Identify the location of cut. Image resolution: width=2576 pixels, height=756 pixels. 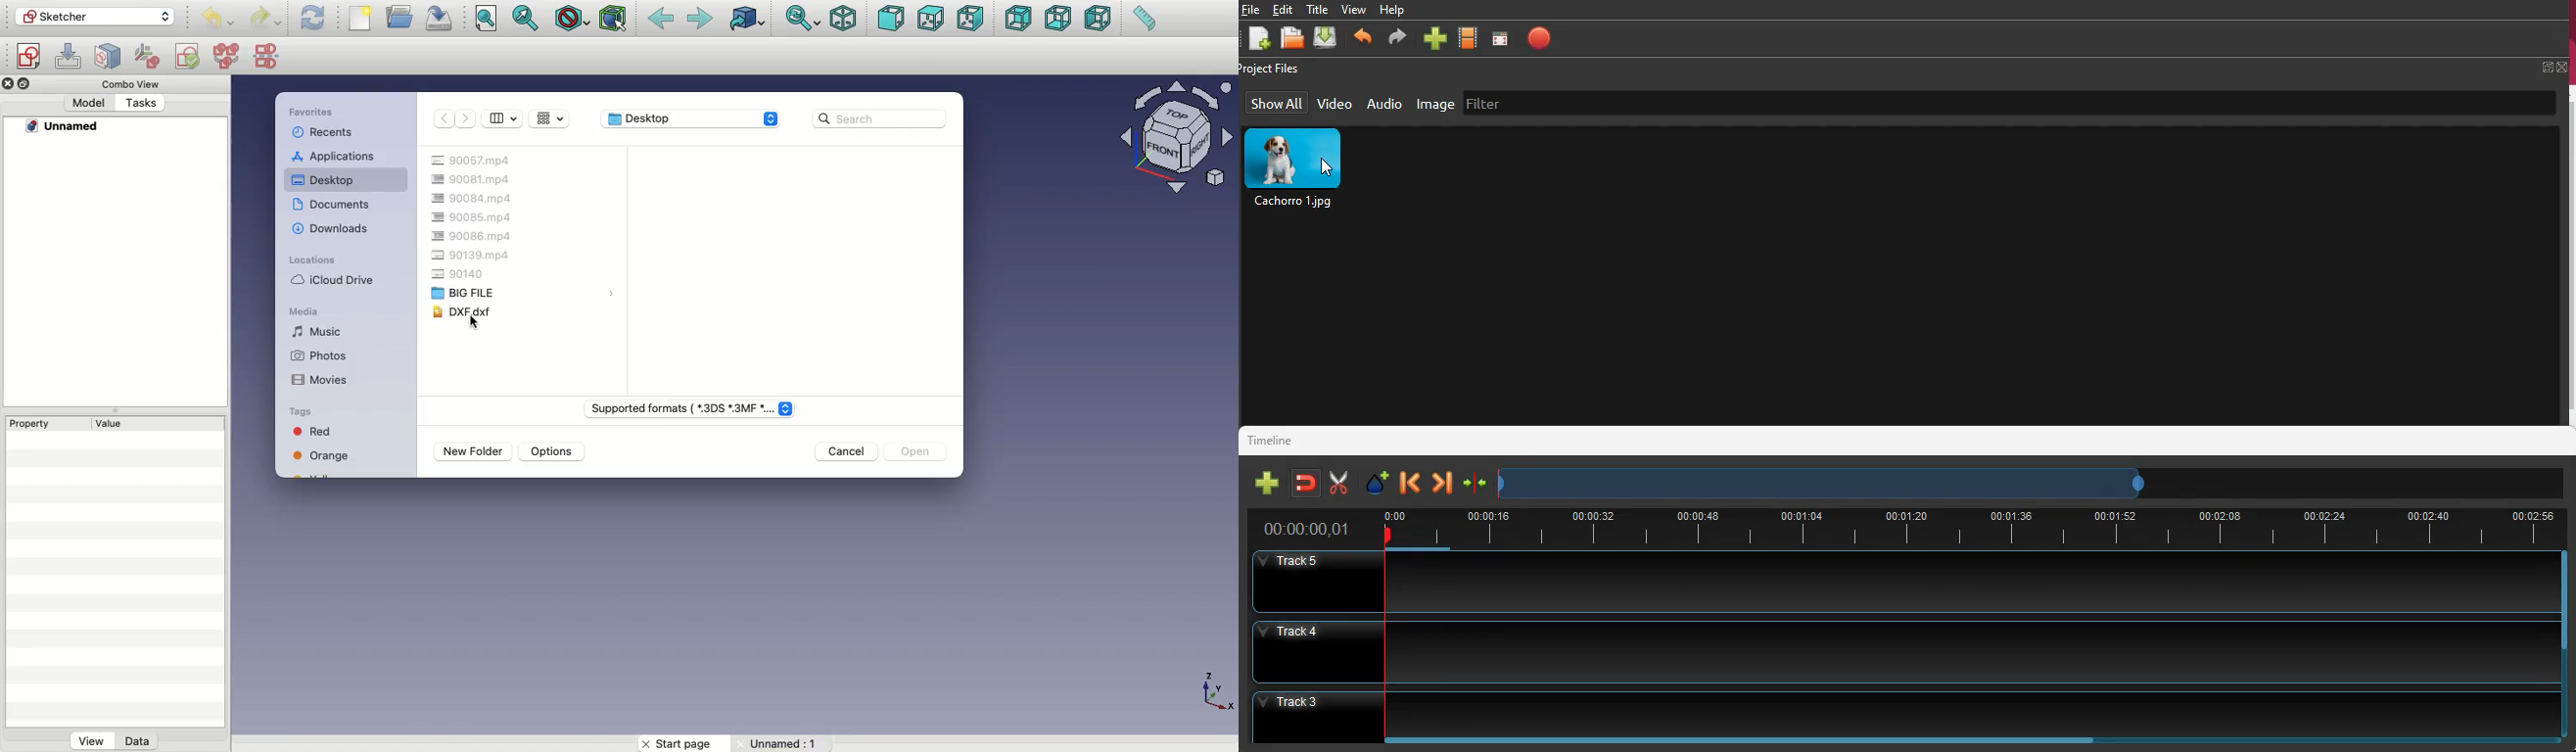
(1334, 483).